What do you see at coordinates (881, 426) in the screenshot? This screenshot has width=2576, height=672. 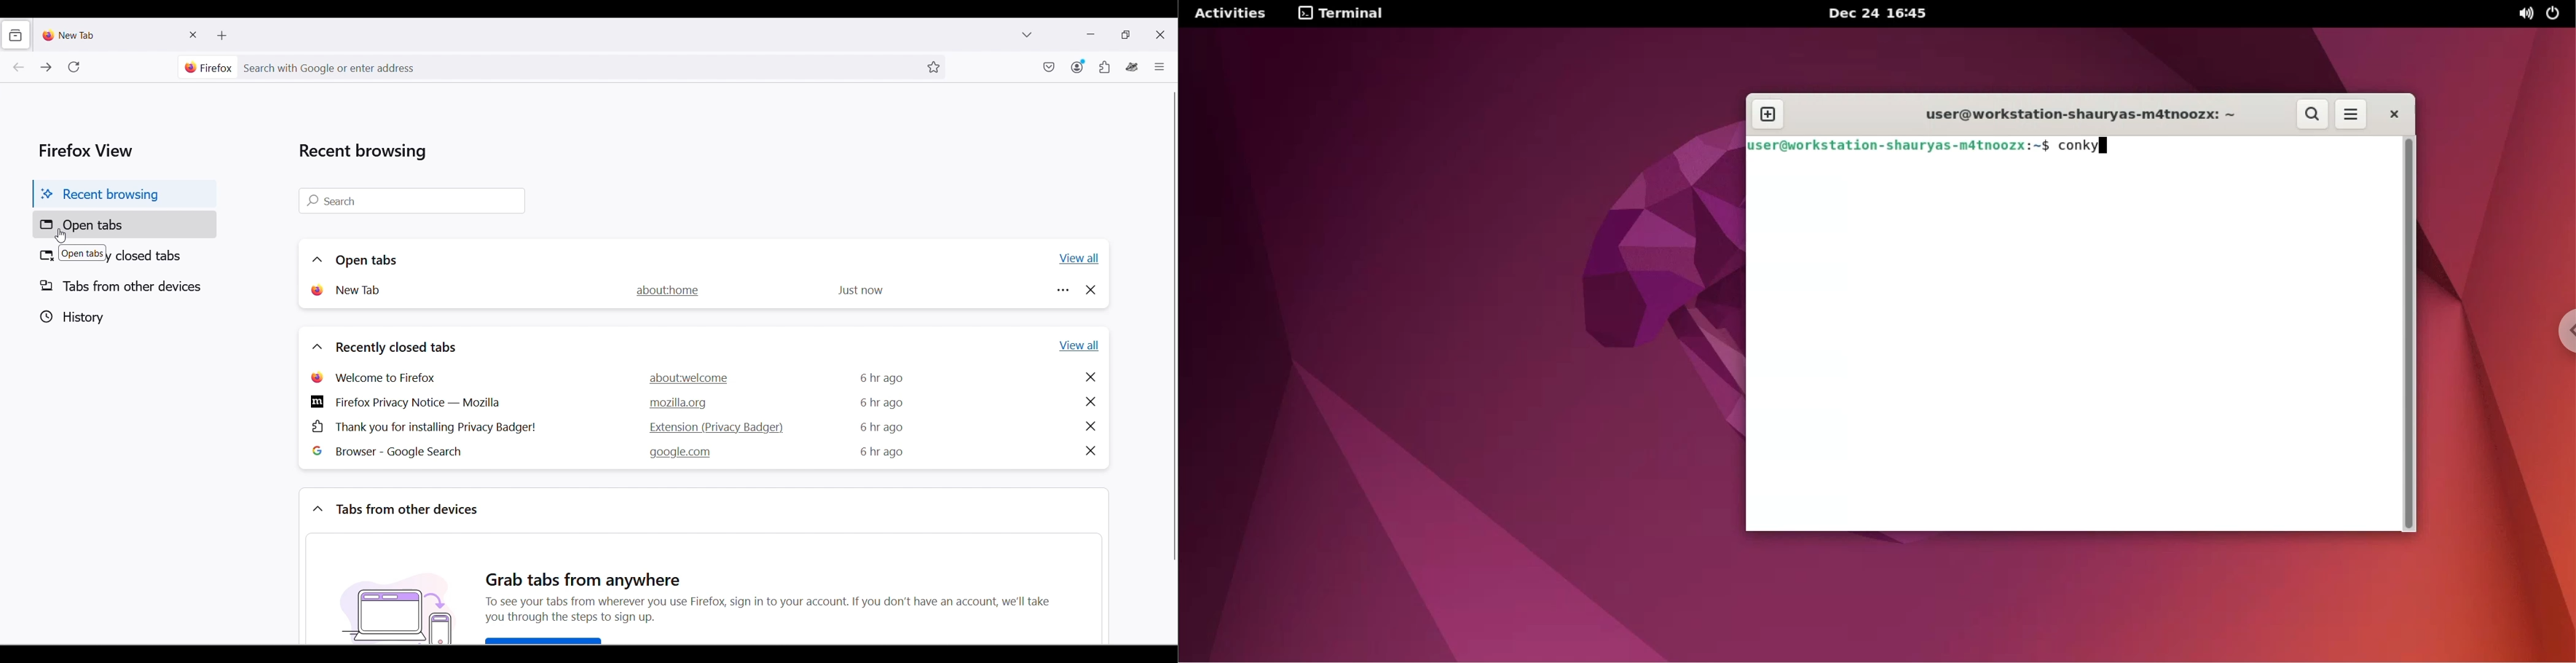 I see `6 hr ago` at bounding box center [881, 426].